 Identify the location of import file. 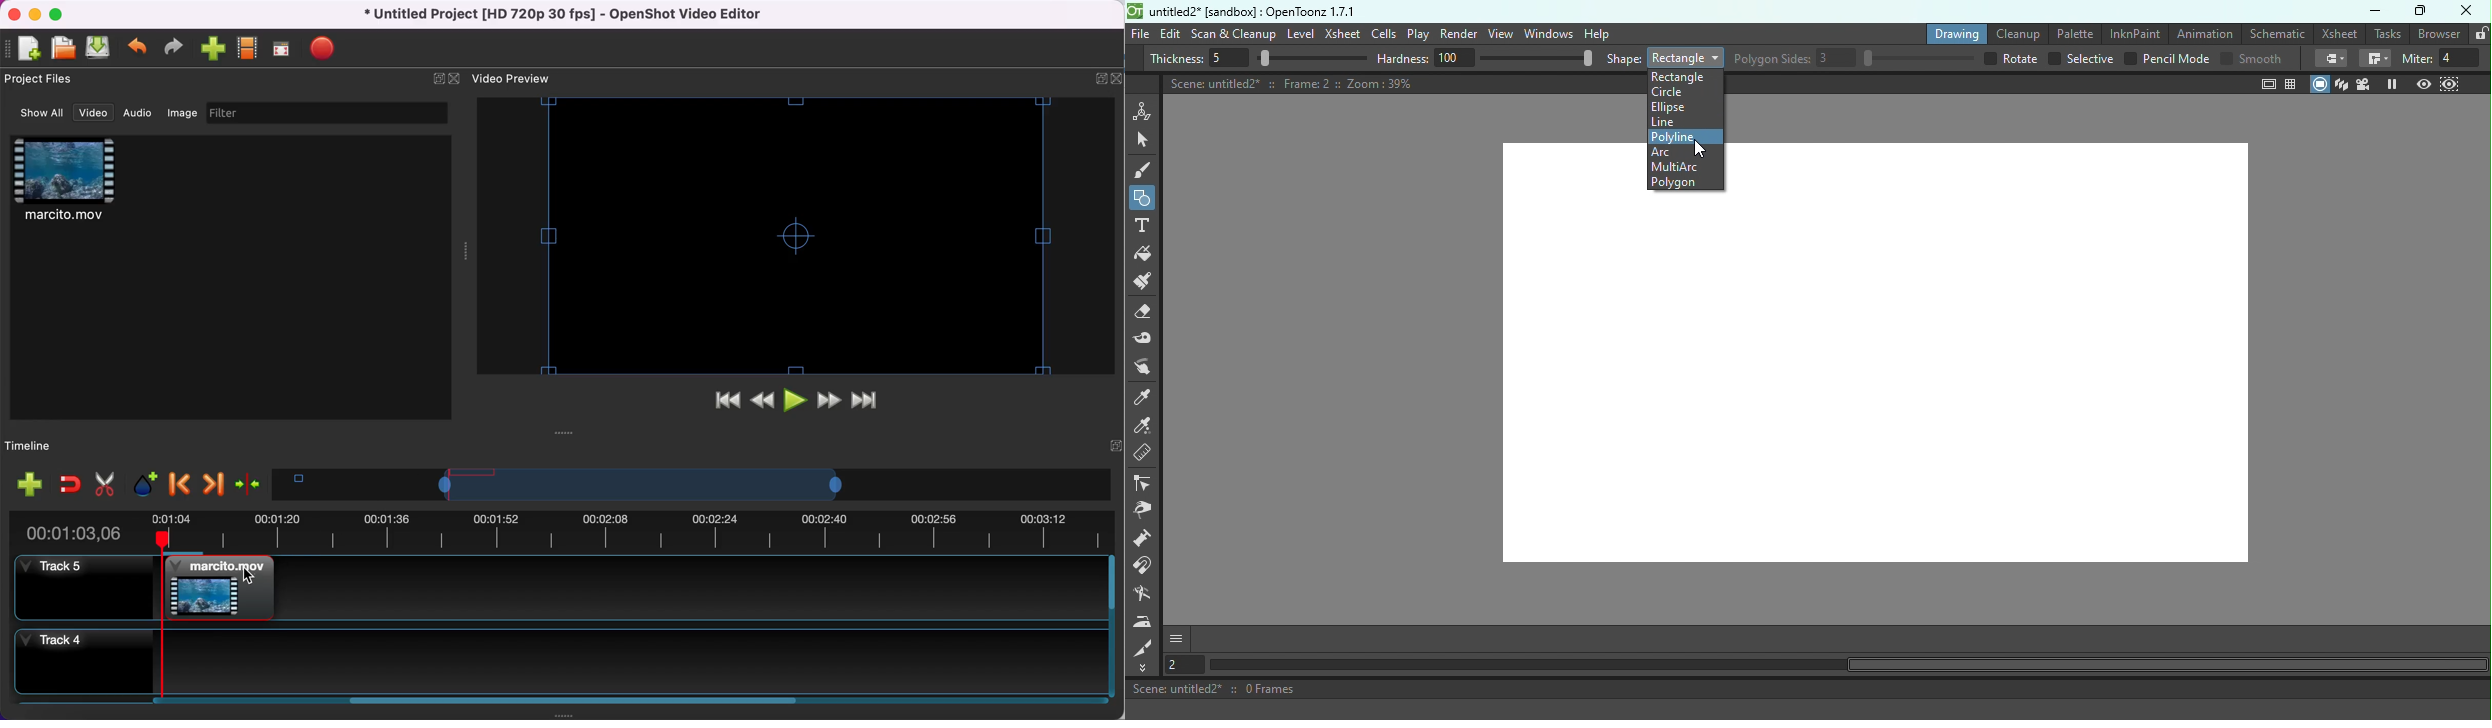
(212, 49).